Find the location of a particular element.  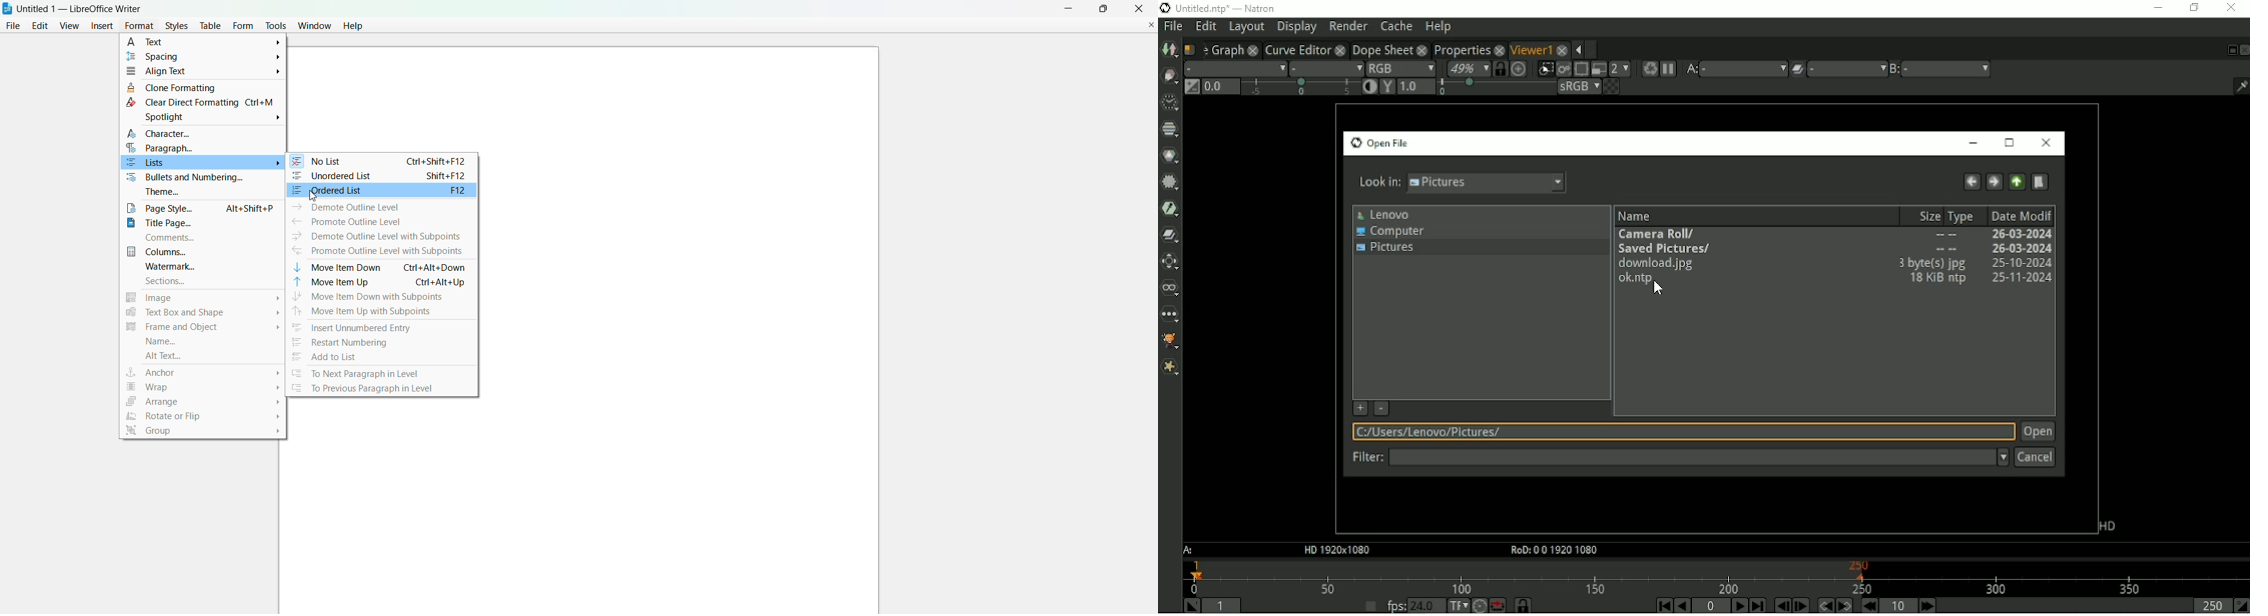

list is located at coordinates (201, 162).